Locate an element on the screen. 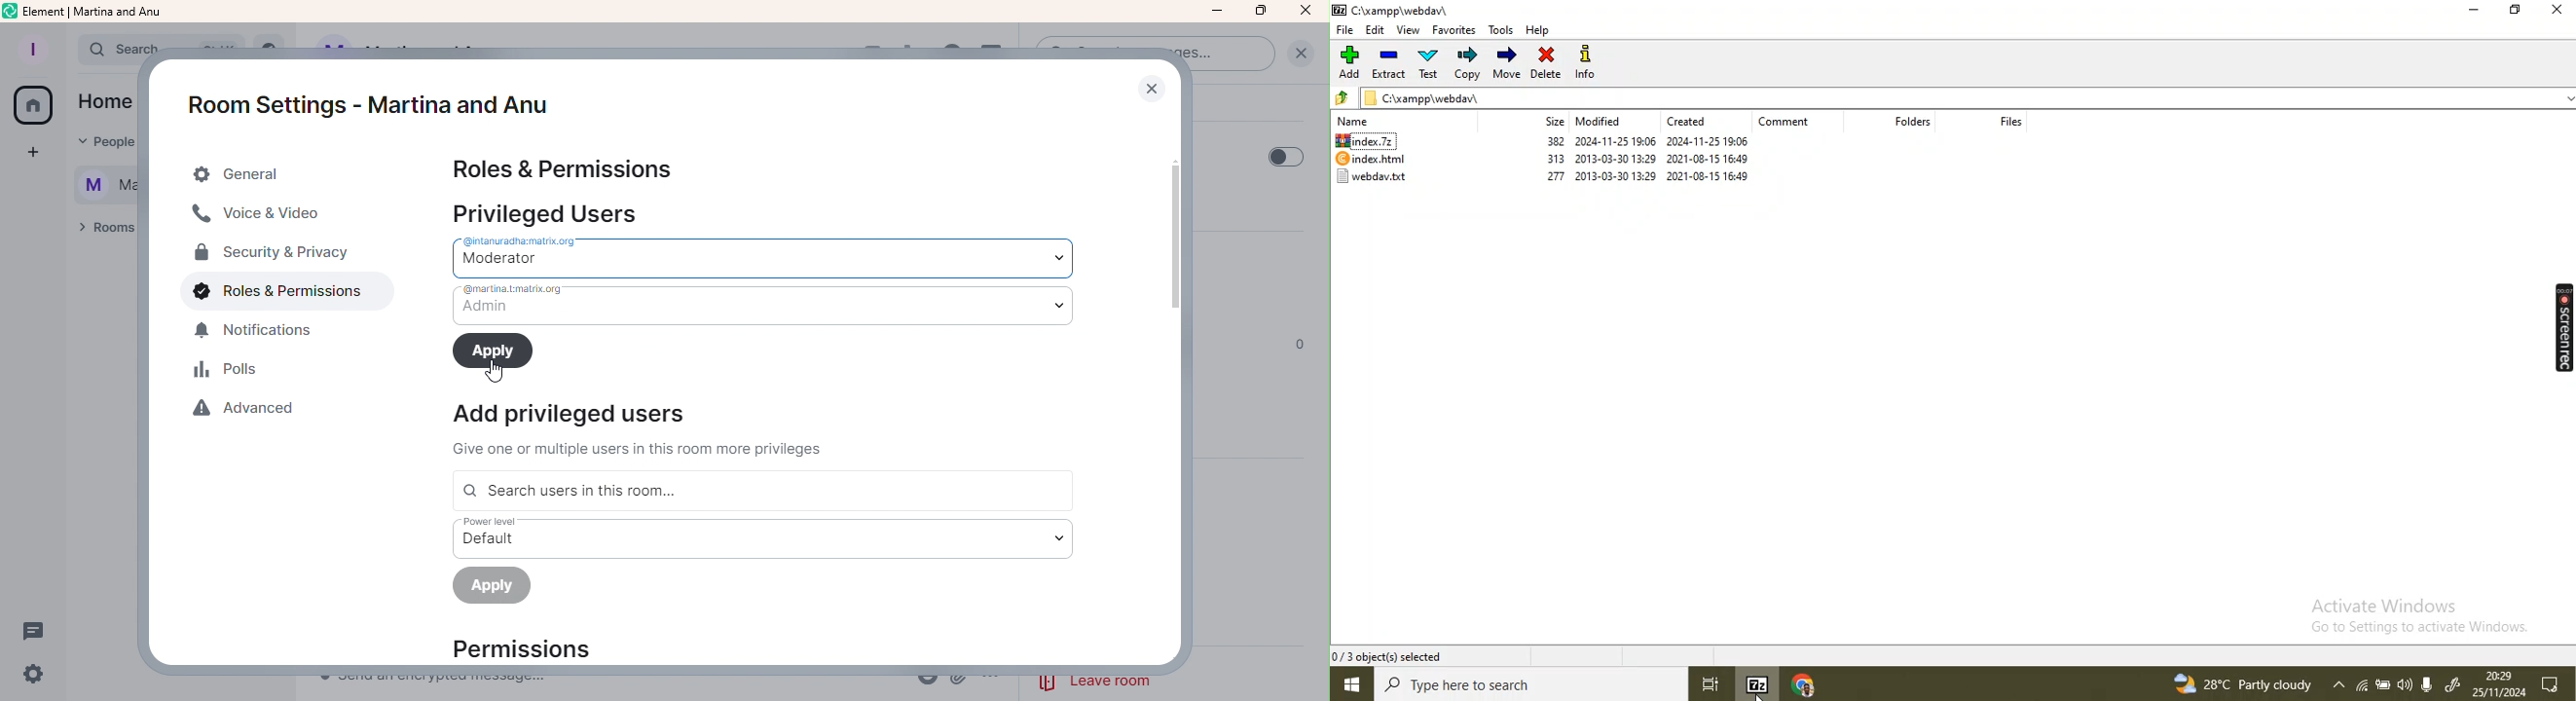 The width and height of the screenshot is (2576, 728). Power level is located at coordinates (760, 537).